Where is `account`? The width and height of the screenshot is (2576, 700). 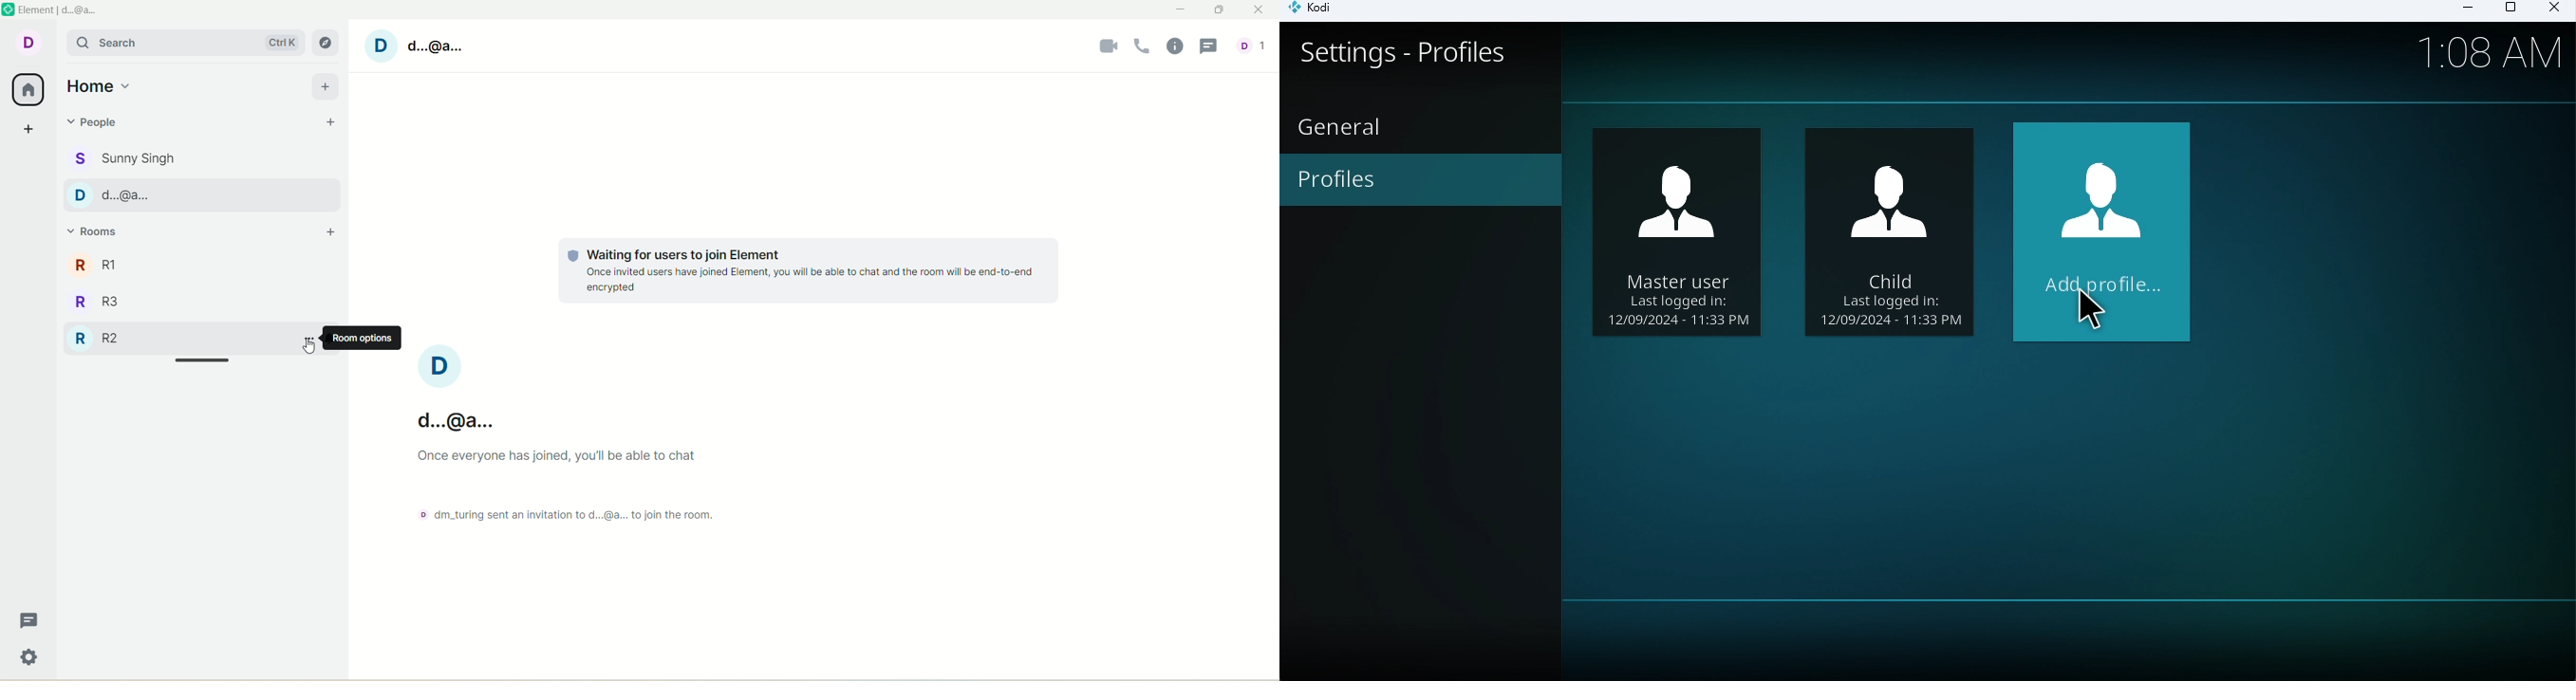
account is located at coordinates (1255, 47).